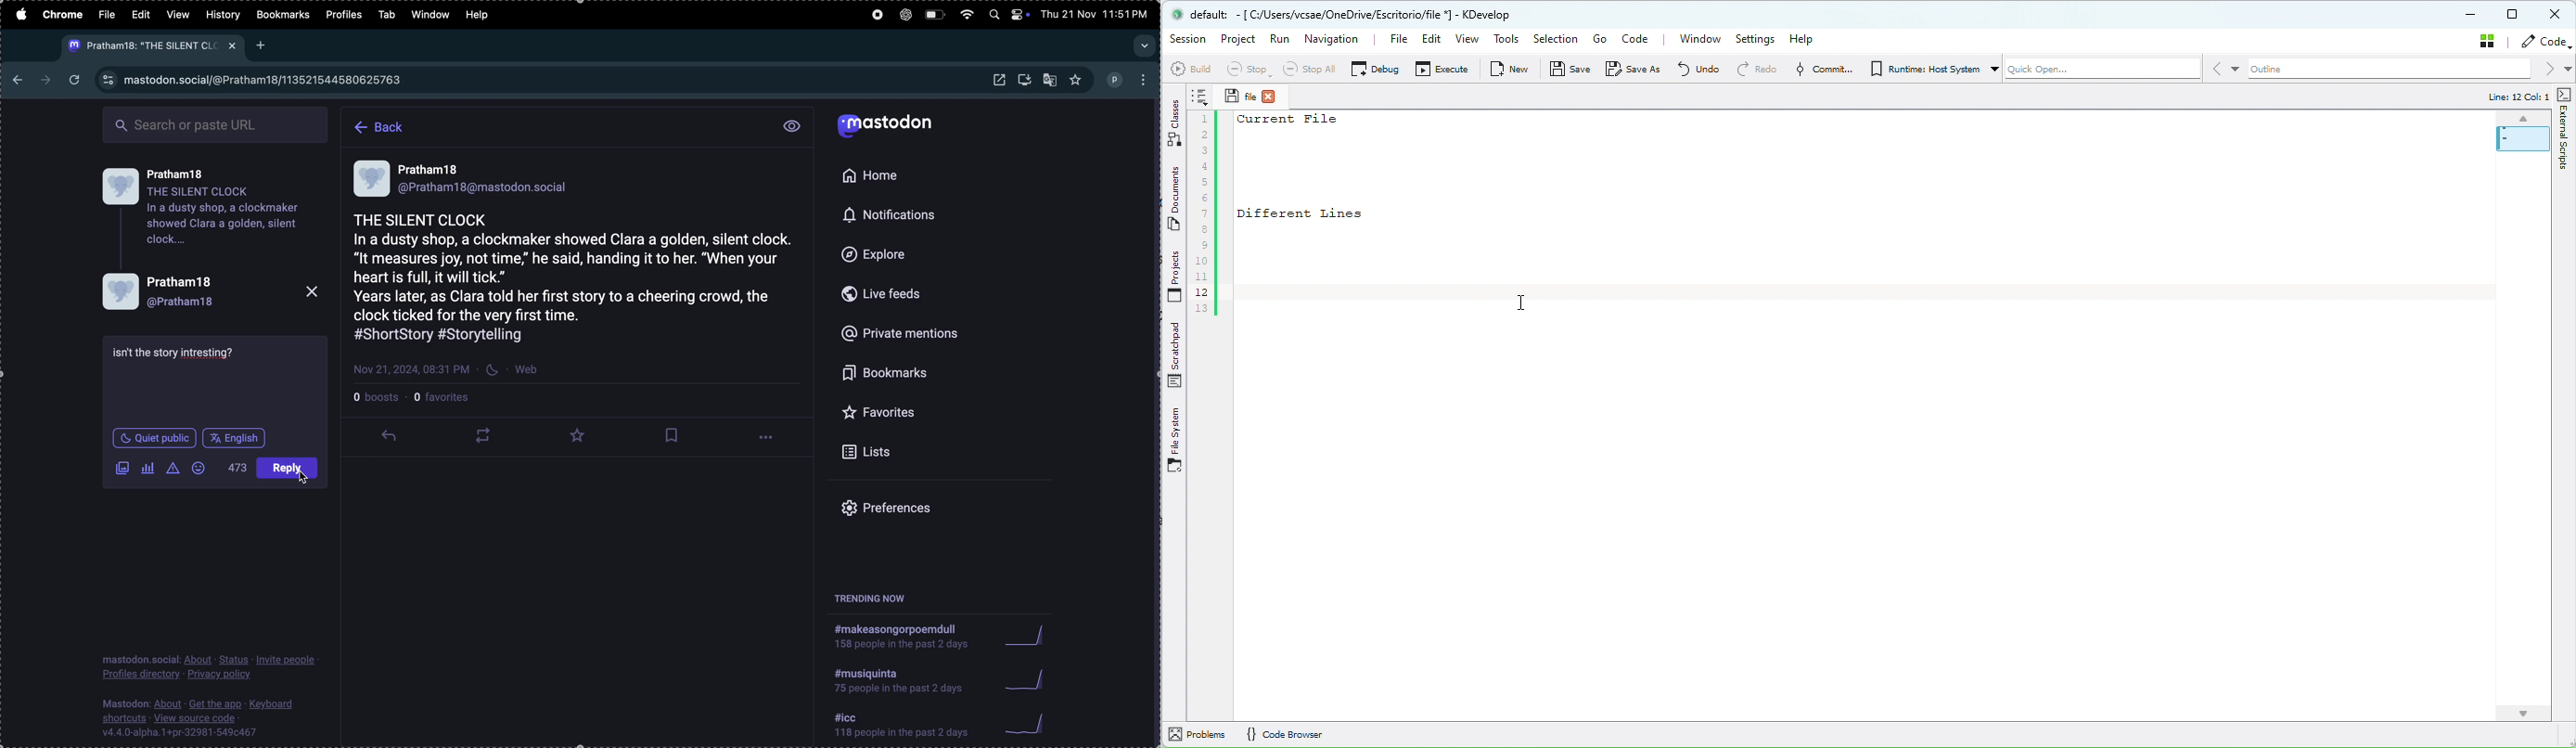 Image resolution: width=2576 pixels, height=756 pixels. What do you see at coordinates (998, 80) in the screenshot?
I see `open window` at bounding box center [998, 80].